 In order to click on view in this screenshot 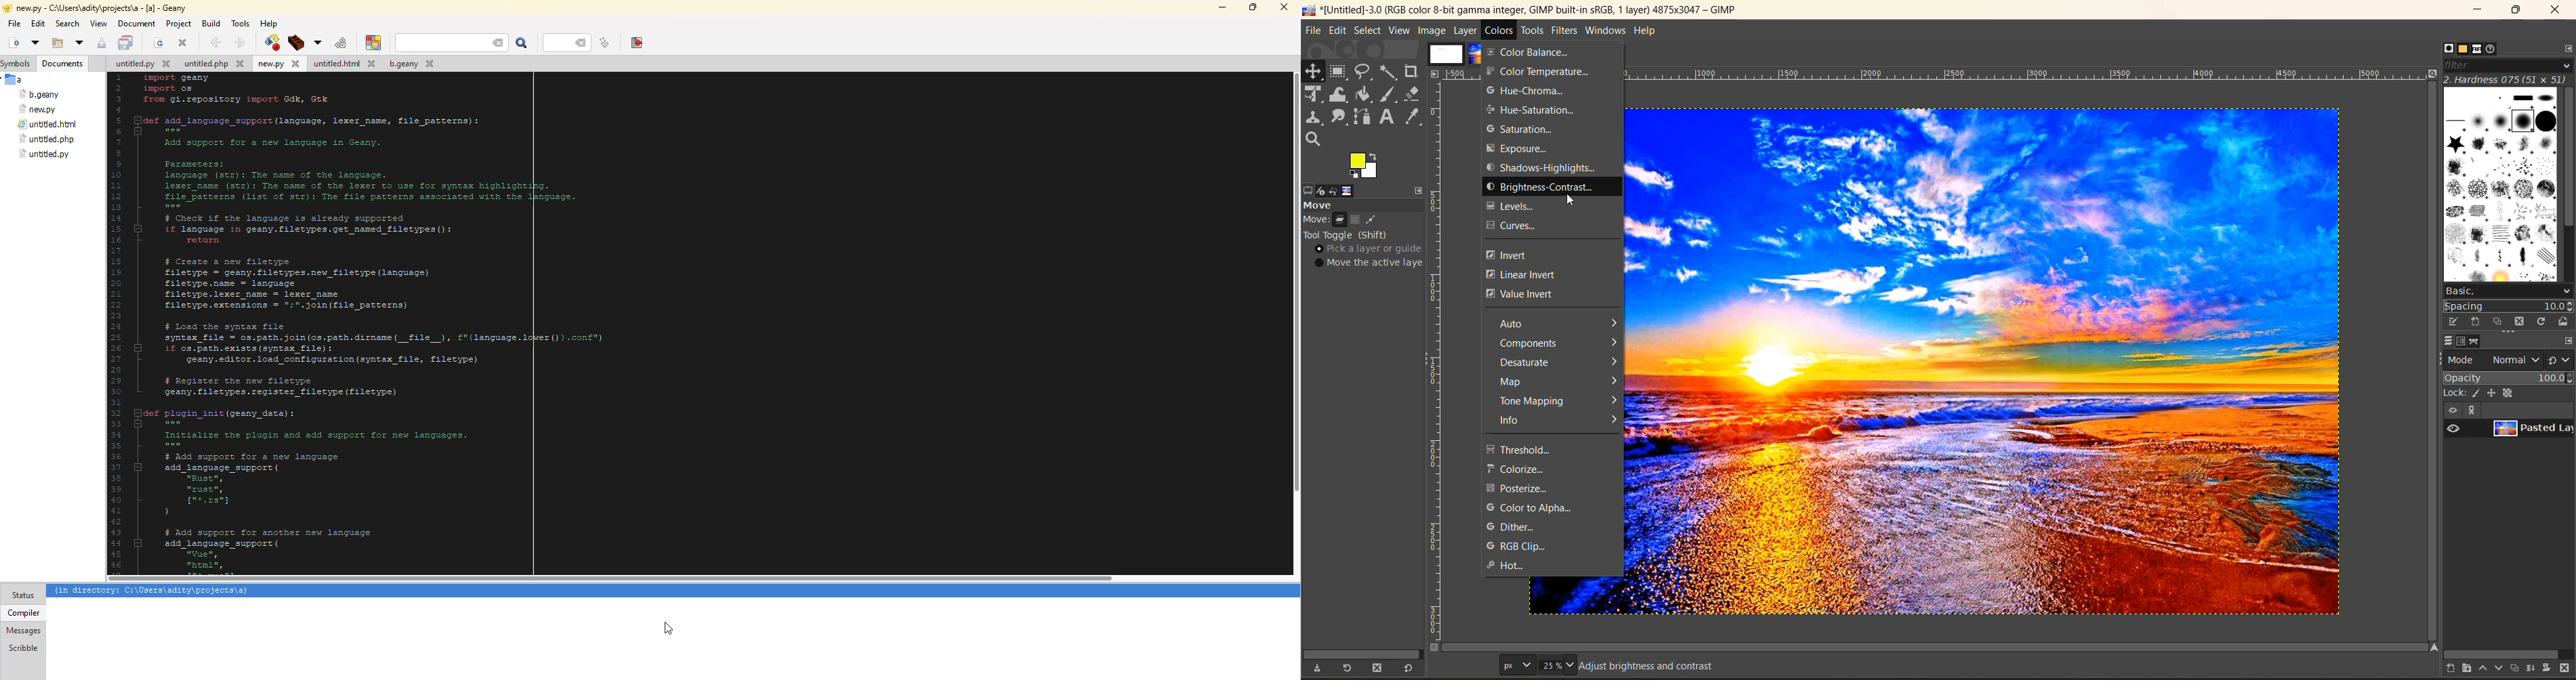, I will do `click(98, 24)`.